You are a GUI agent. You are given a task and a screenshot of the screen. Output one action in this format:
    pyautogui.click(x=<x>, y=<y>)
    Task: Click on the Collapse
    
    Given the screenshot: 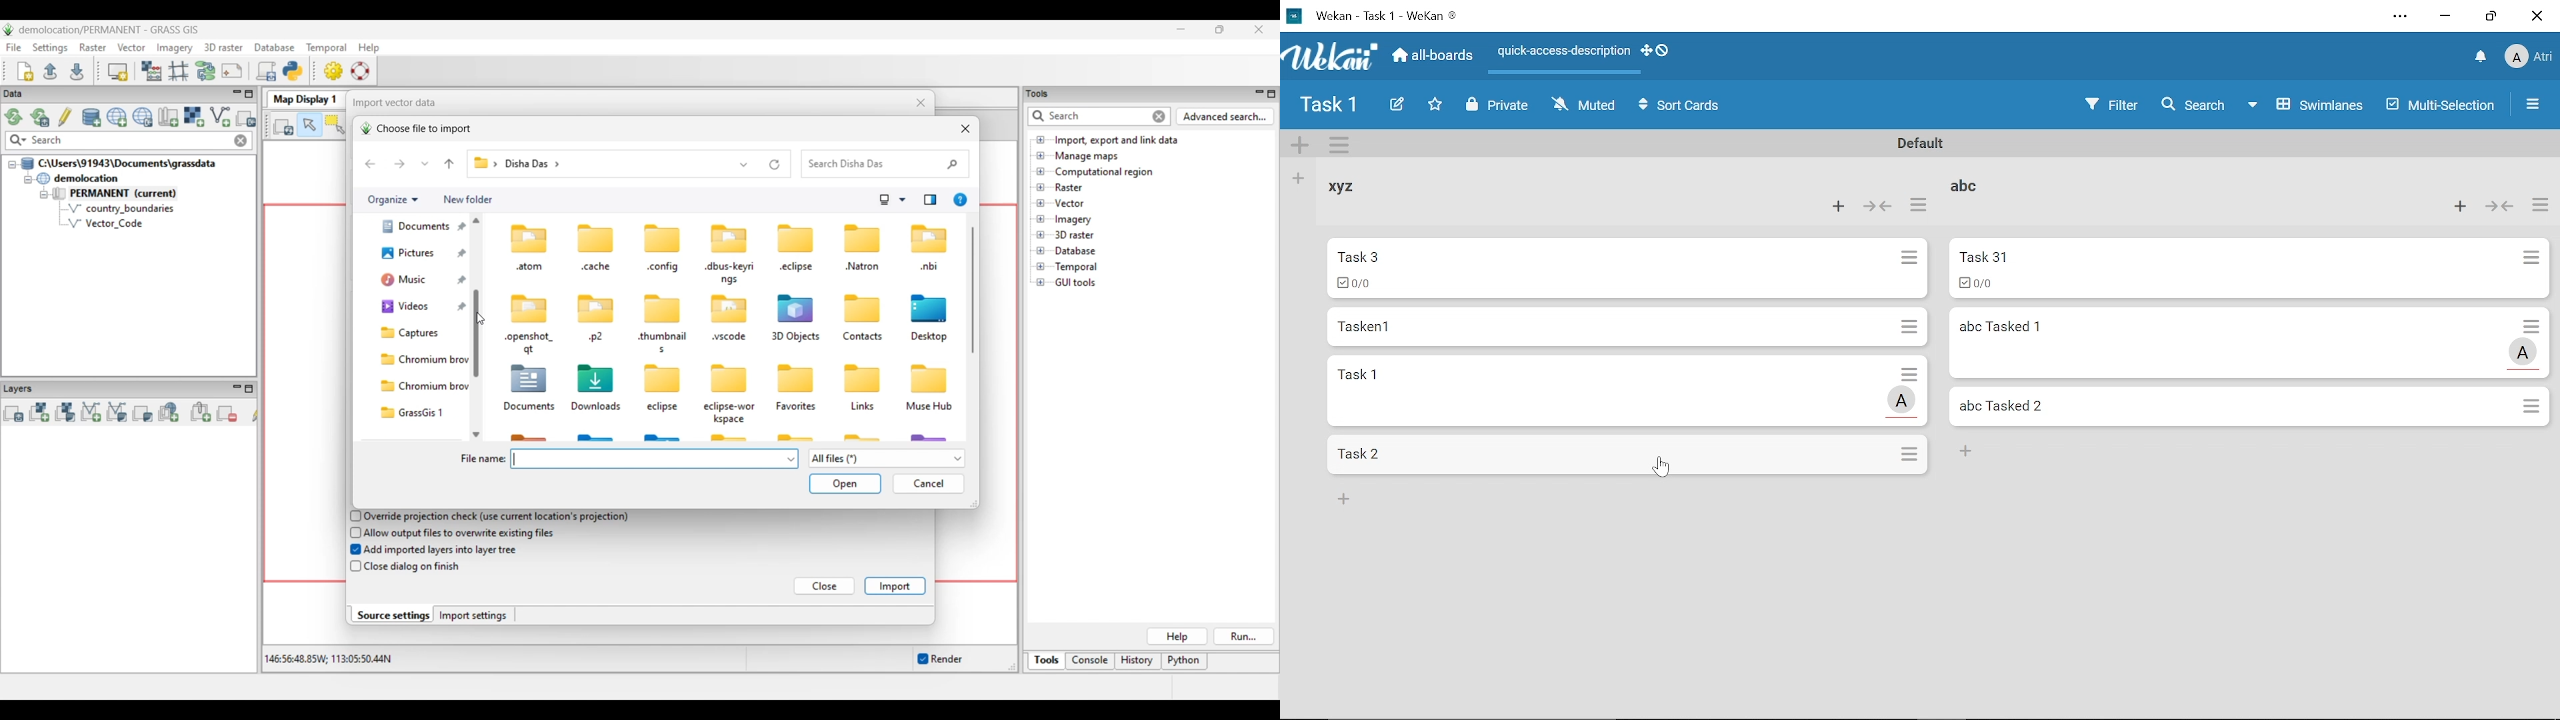 What is the action you would take?
    pyautogui.click(x=2501, y=207)
    